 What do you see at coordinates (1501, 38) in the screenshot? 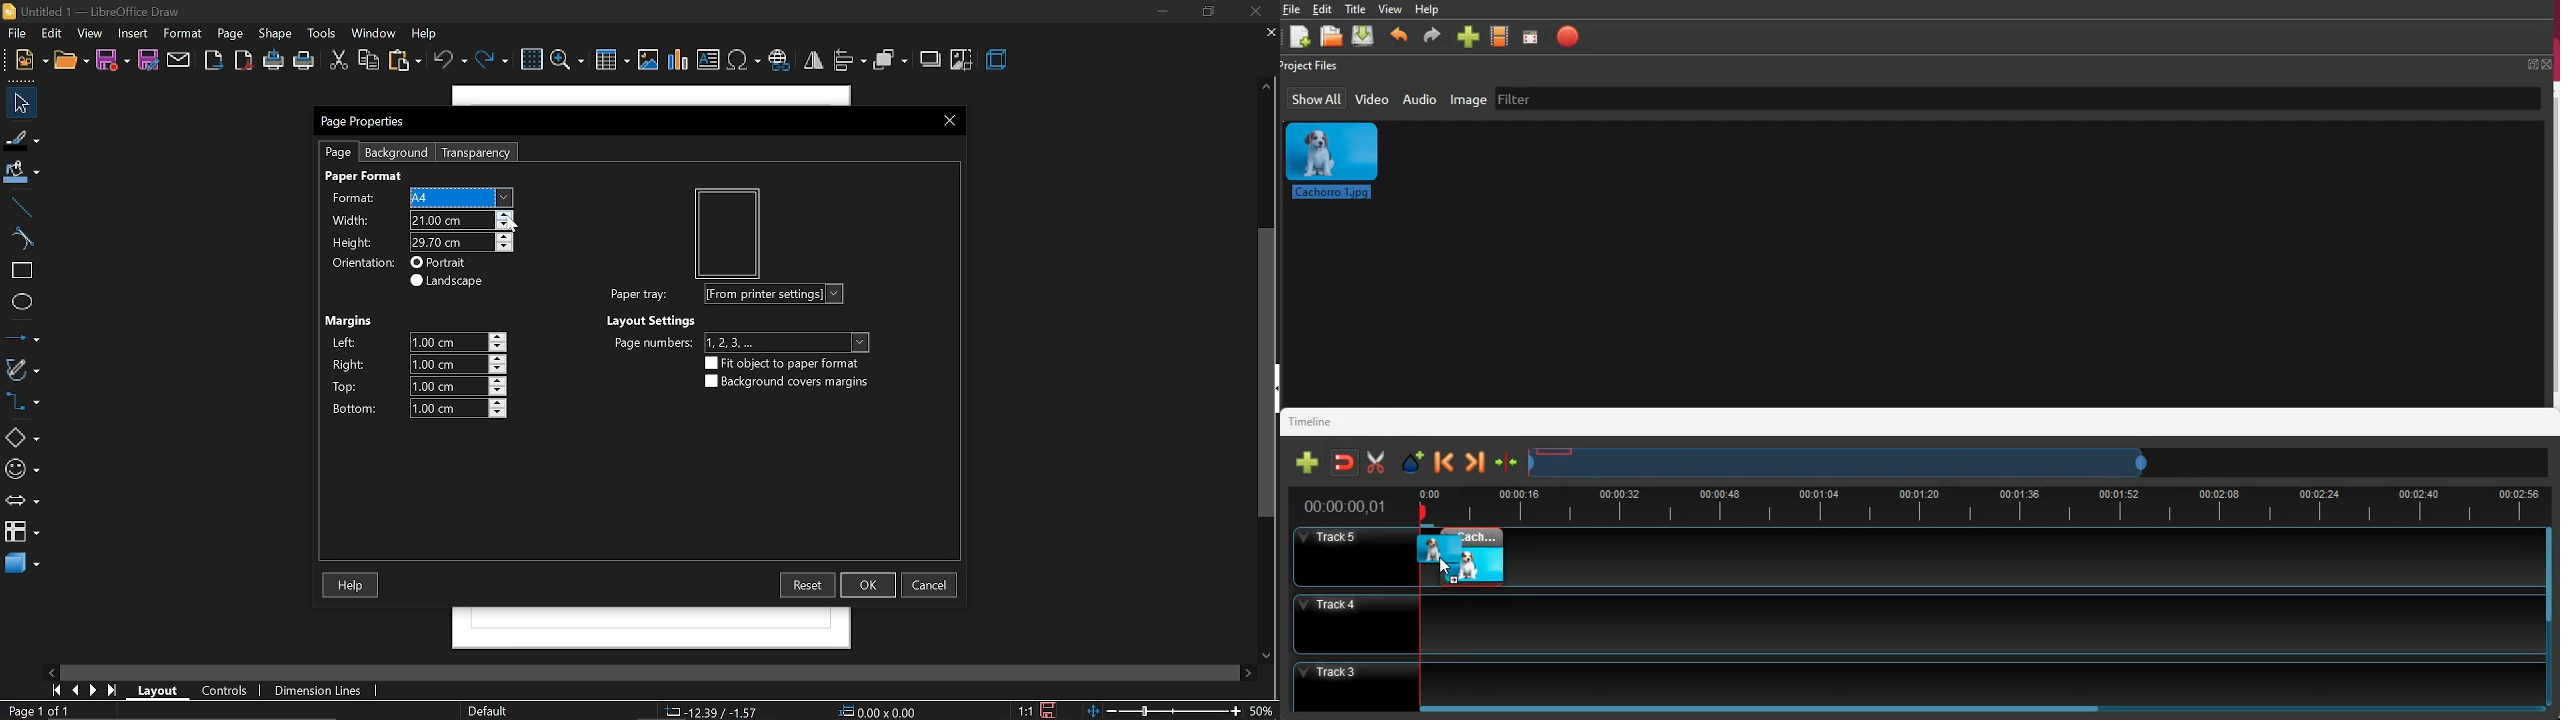
I see `video` at bounding box center [1501, 38].